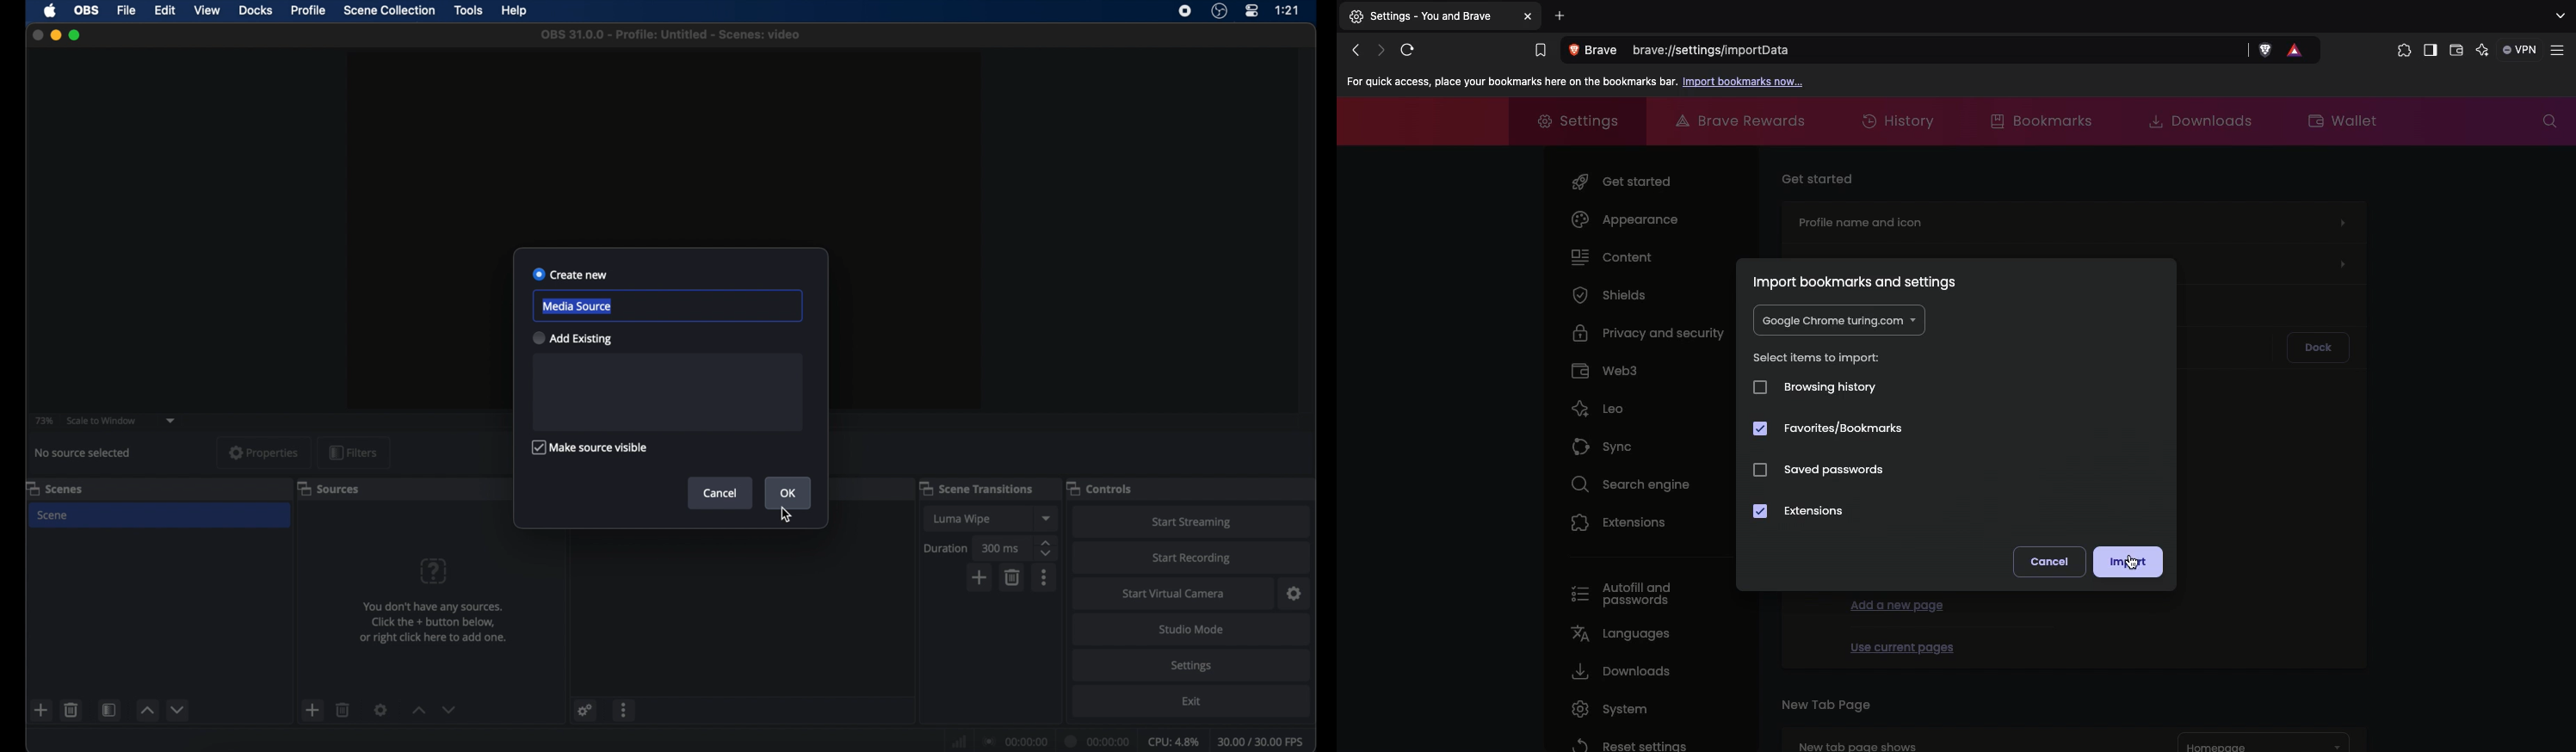 This screenshot has height=756, width=2576. What do you see at coordinates (2456, 52) in the screenshot?
I see `Wallet` at bounding box center [2456, 52].